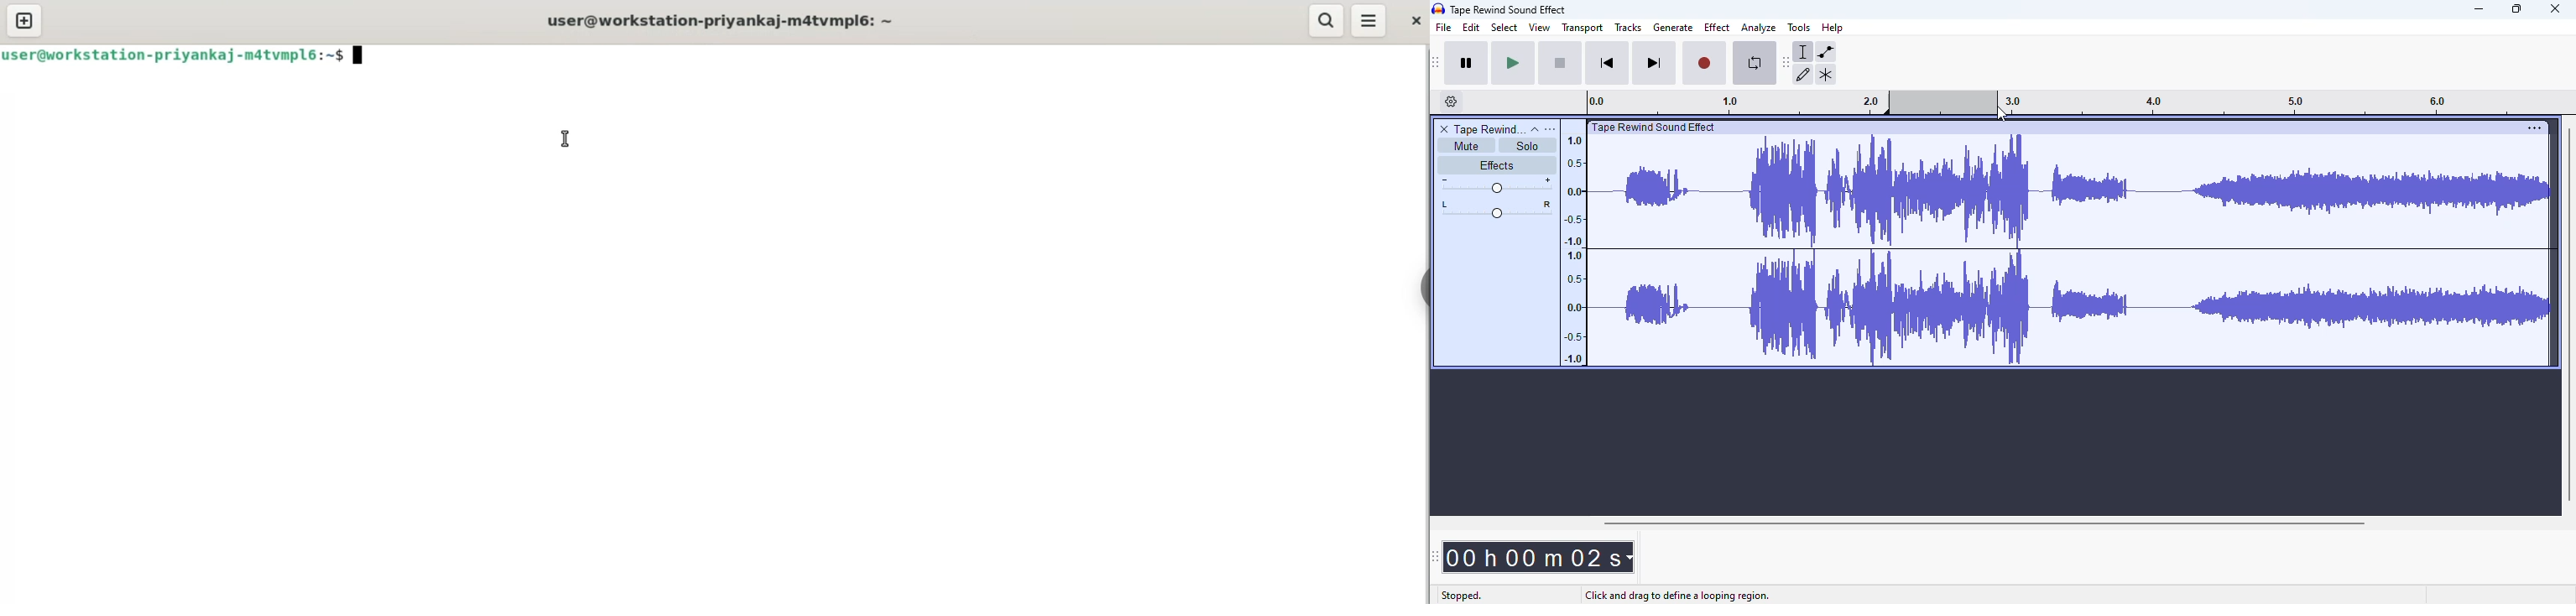  What do you see at coordinates (1504, 28) in the screenshot?
I see `select` at bounding box center [1504, 28].